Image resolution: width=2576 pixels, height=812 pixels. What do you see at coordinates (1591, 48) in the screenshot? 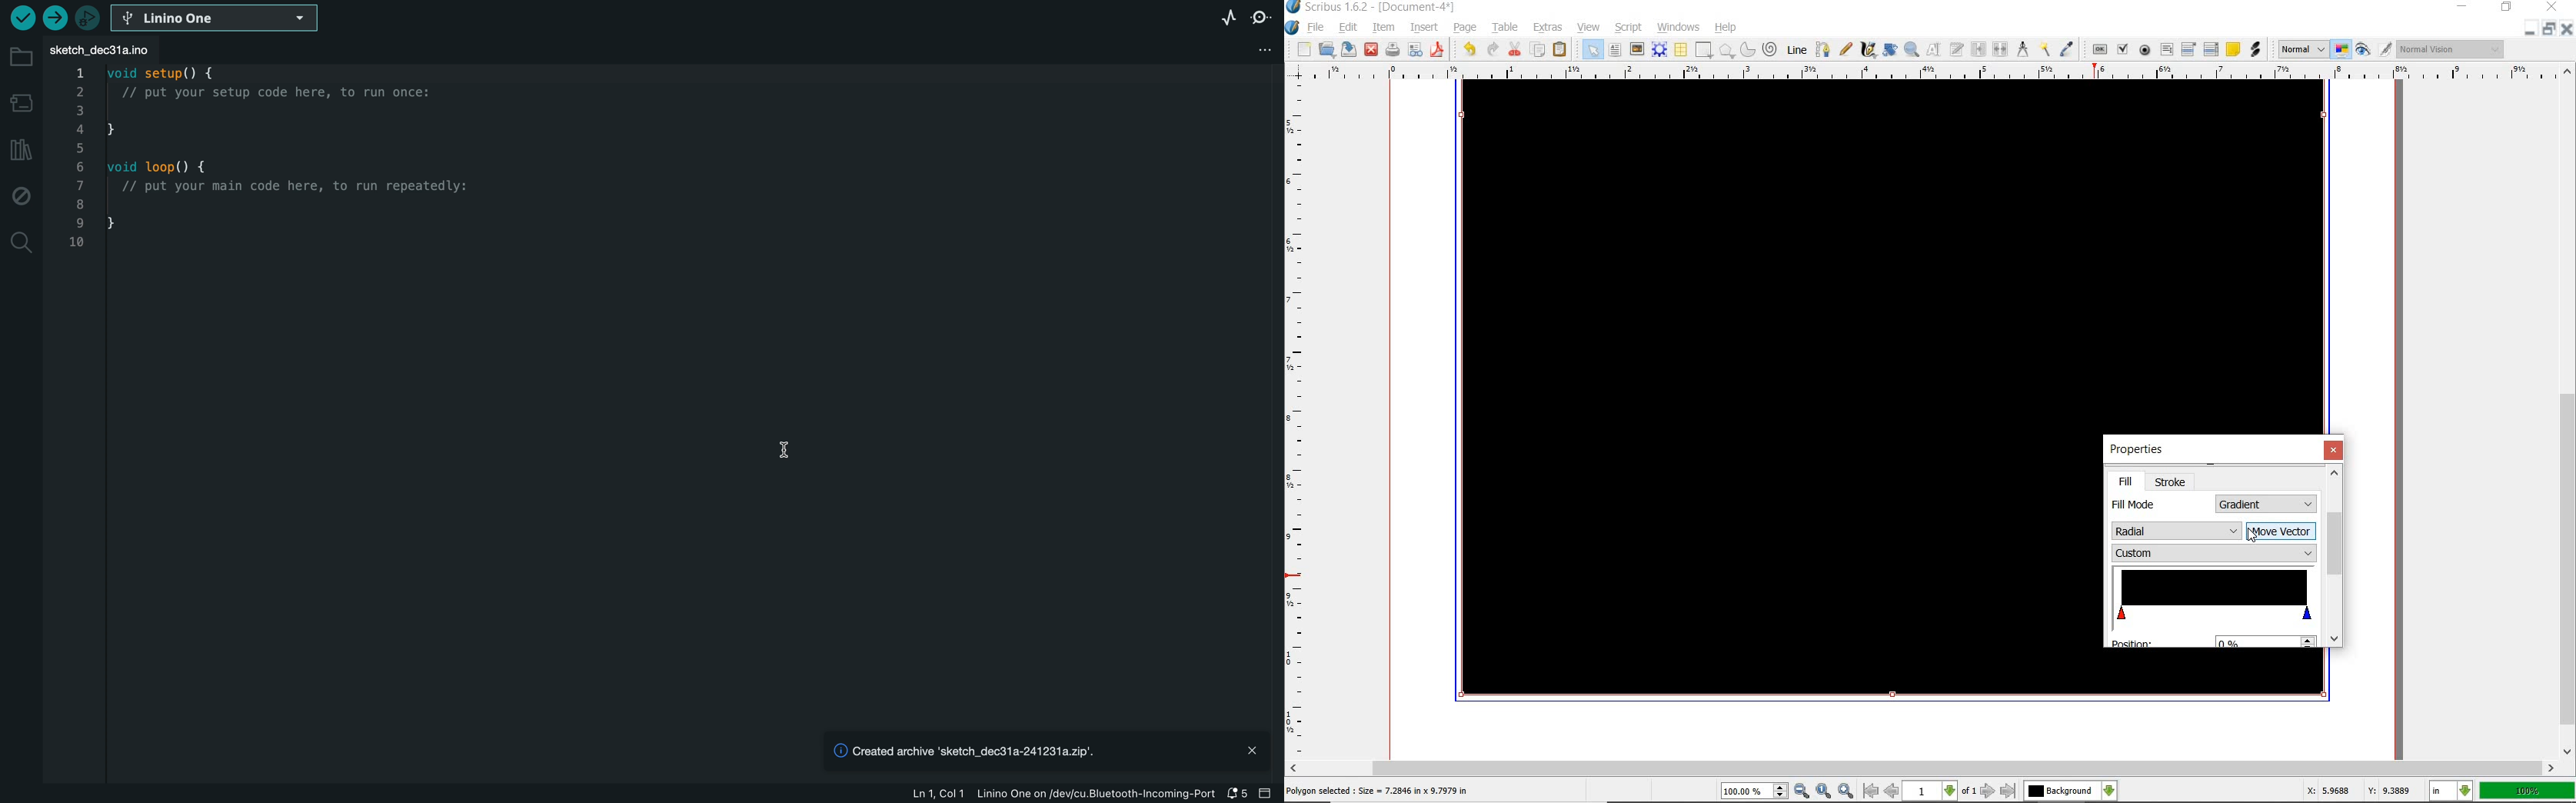
I see `select` at bounding box center [1591, 48].